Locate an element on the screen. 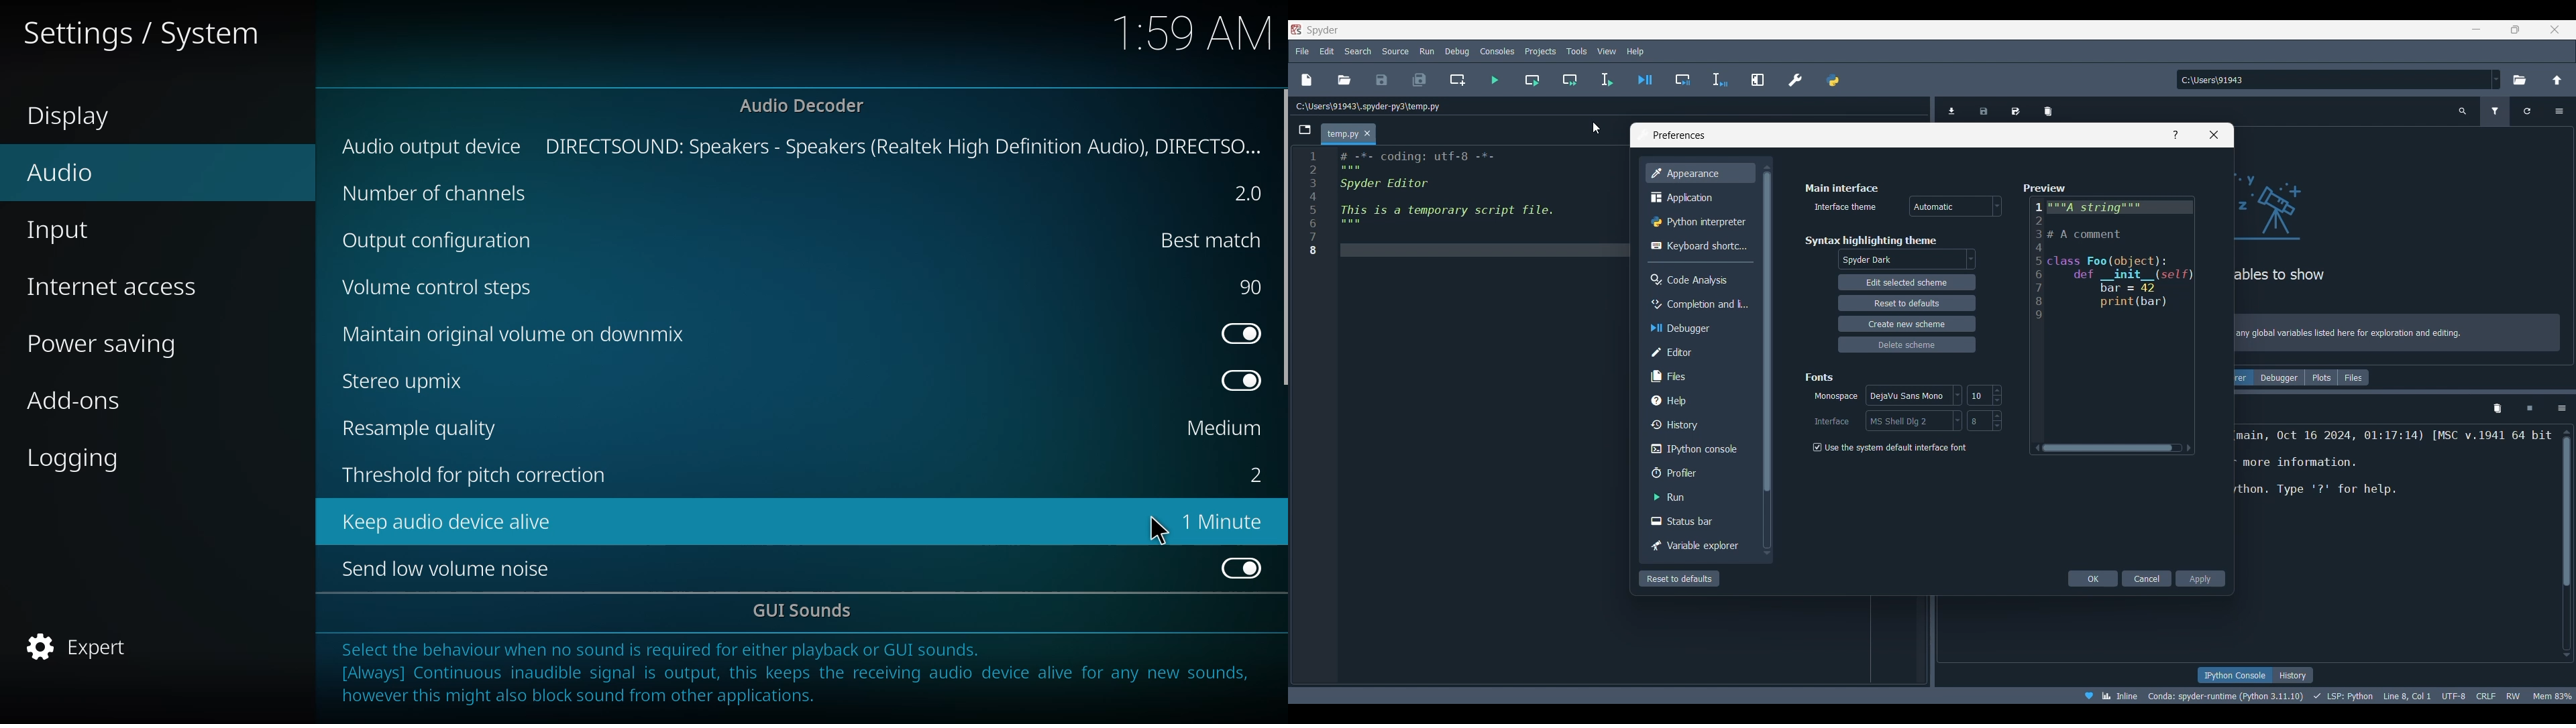 Image resolution: width=2576 pixels, height=728 pixels. power saving is located at coordinates (111, 345).